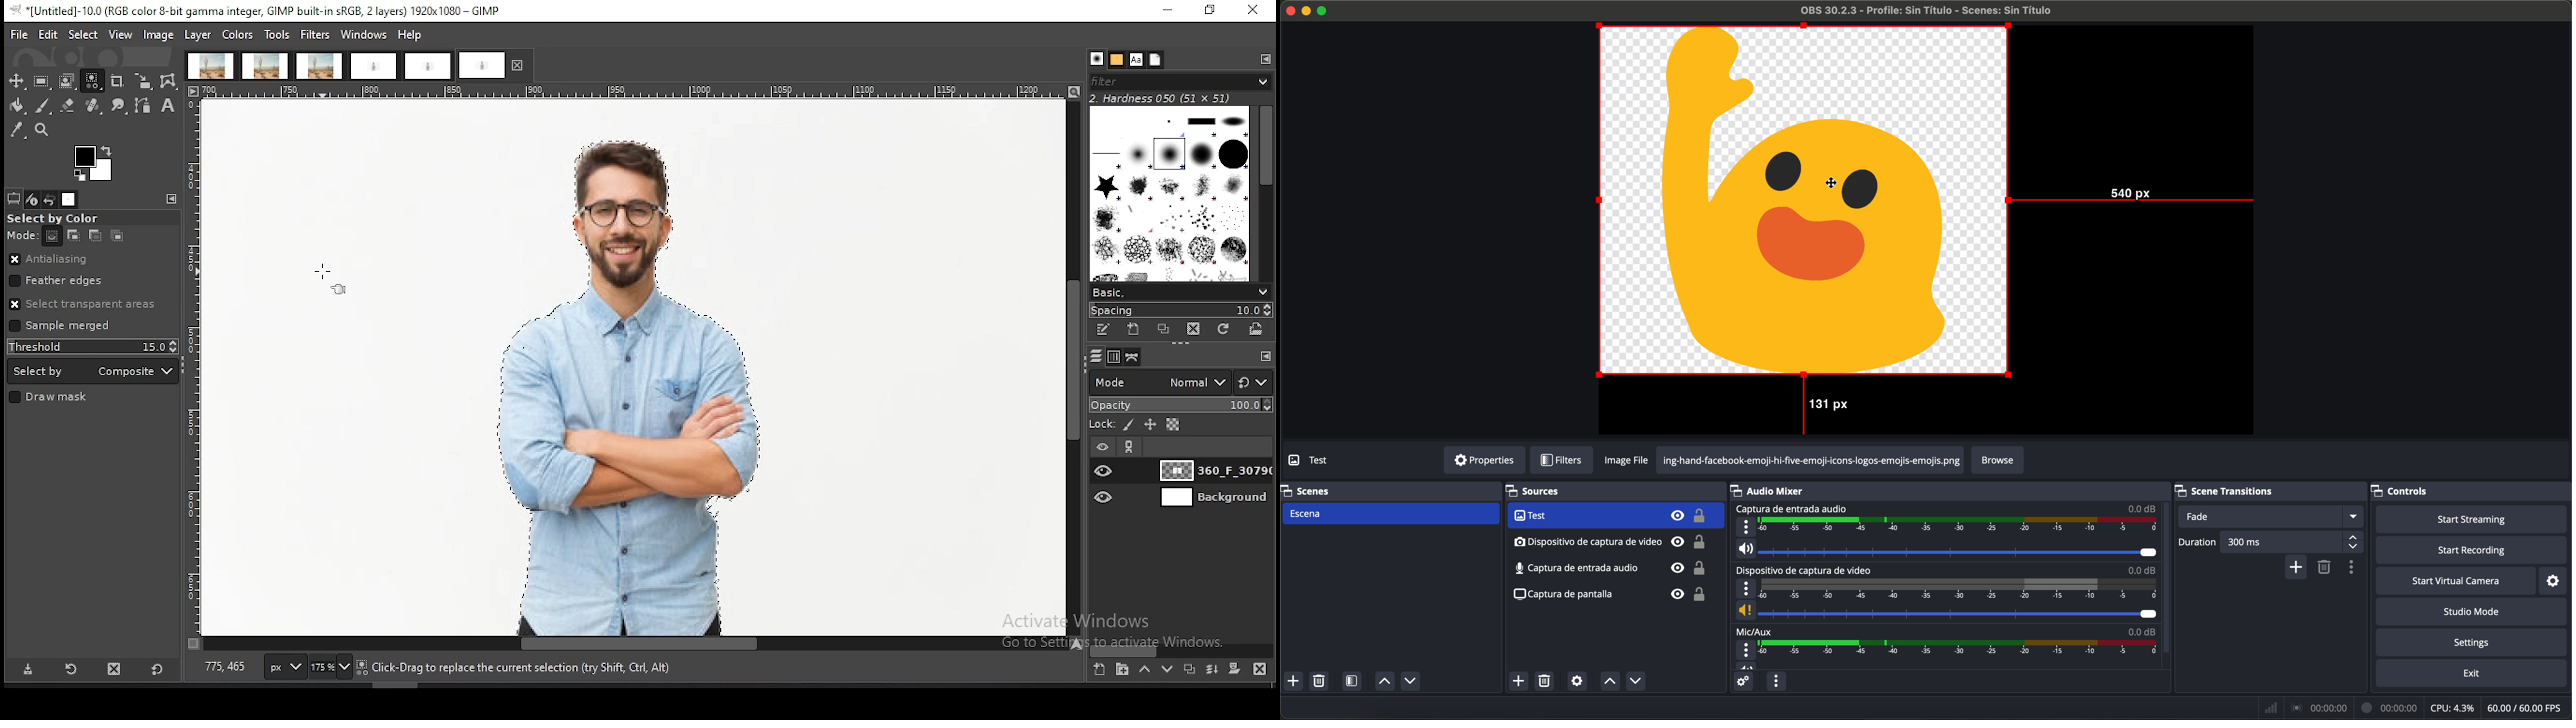  What do you see at coordinates (175, 200) in the screenshot?
I see `configure this tab` at bounding box center [175, 200].